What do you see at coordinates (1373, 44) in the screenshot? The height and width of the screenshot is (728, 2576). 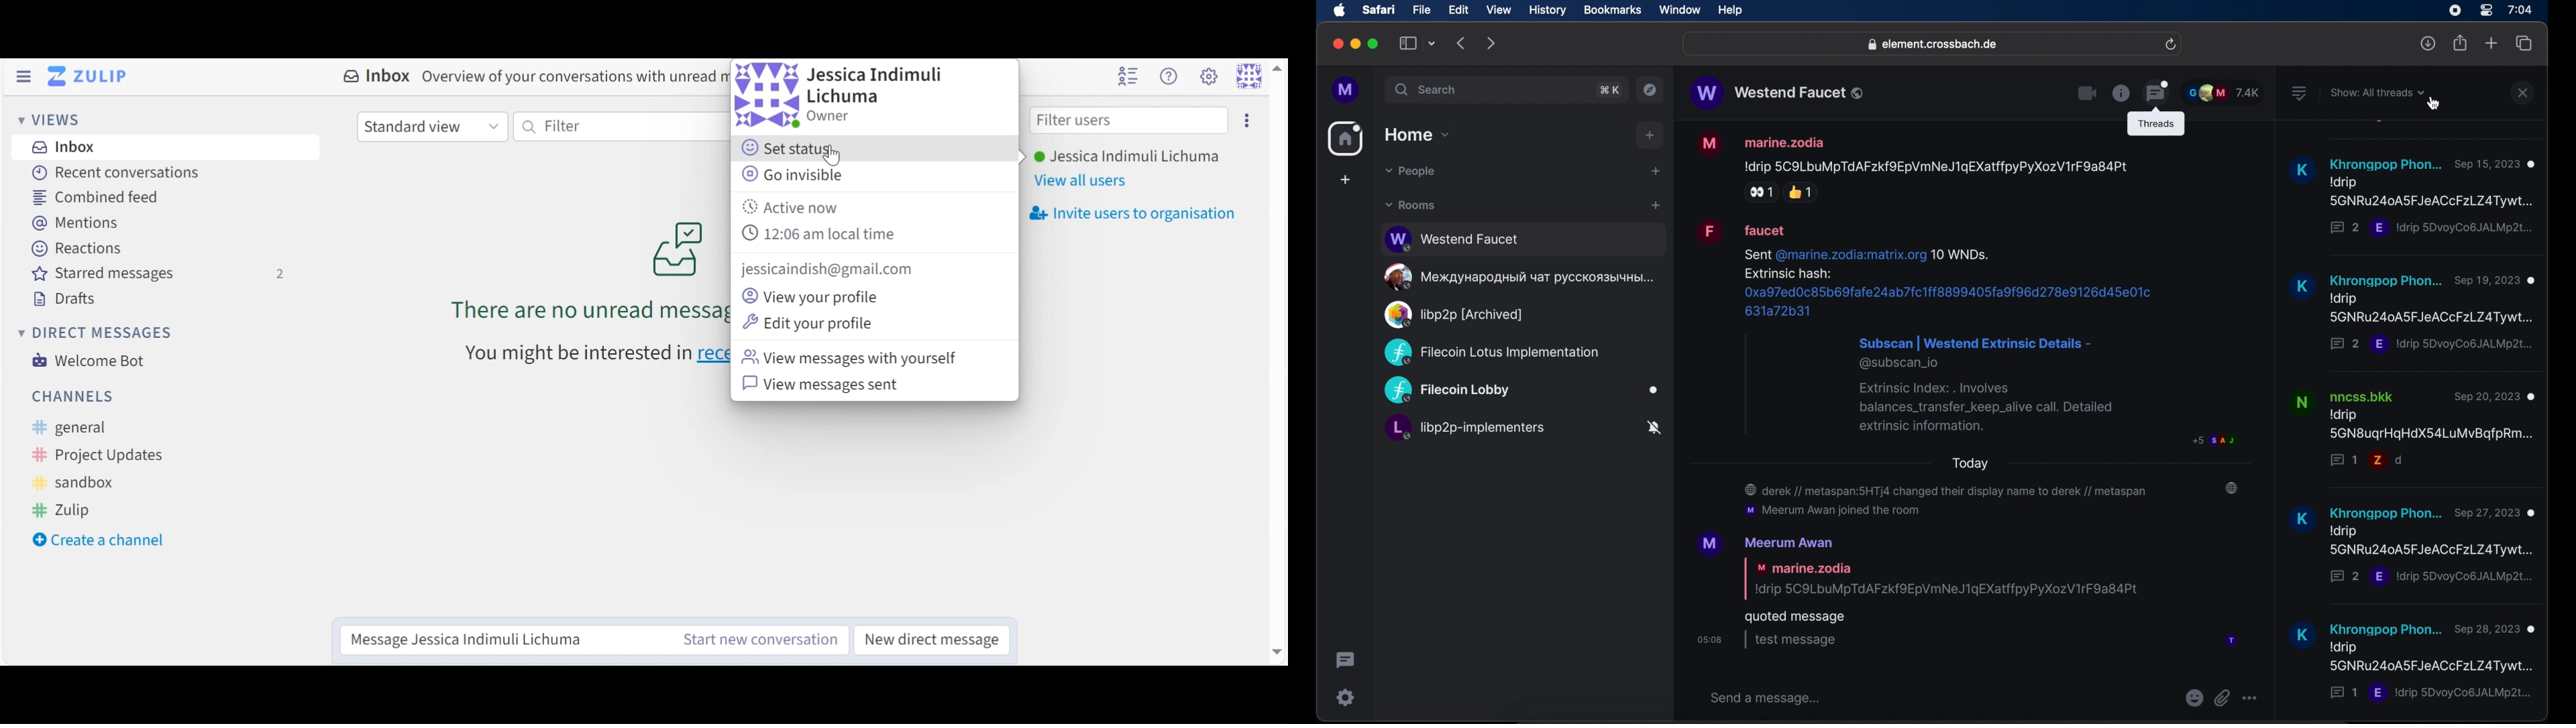 I see `maximize` at bounding box center [1373, 44].